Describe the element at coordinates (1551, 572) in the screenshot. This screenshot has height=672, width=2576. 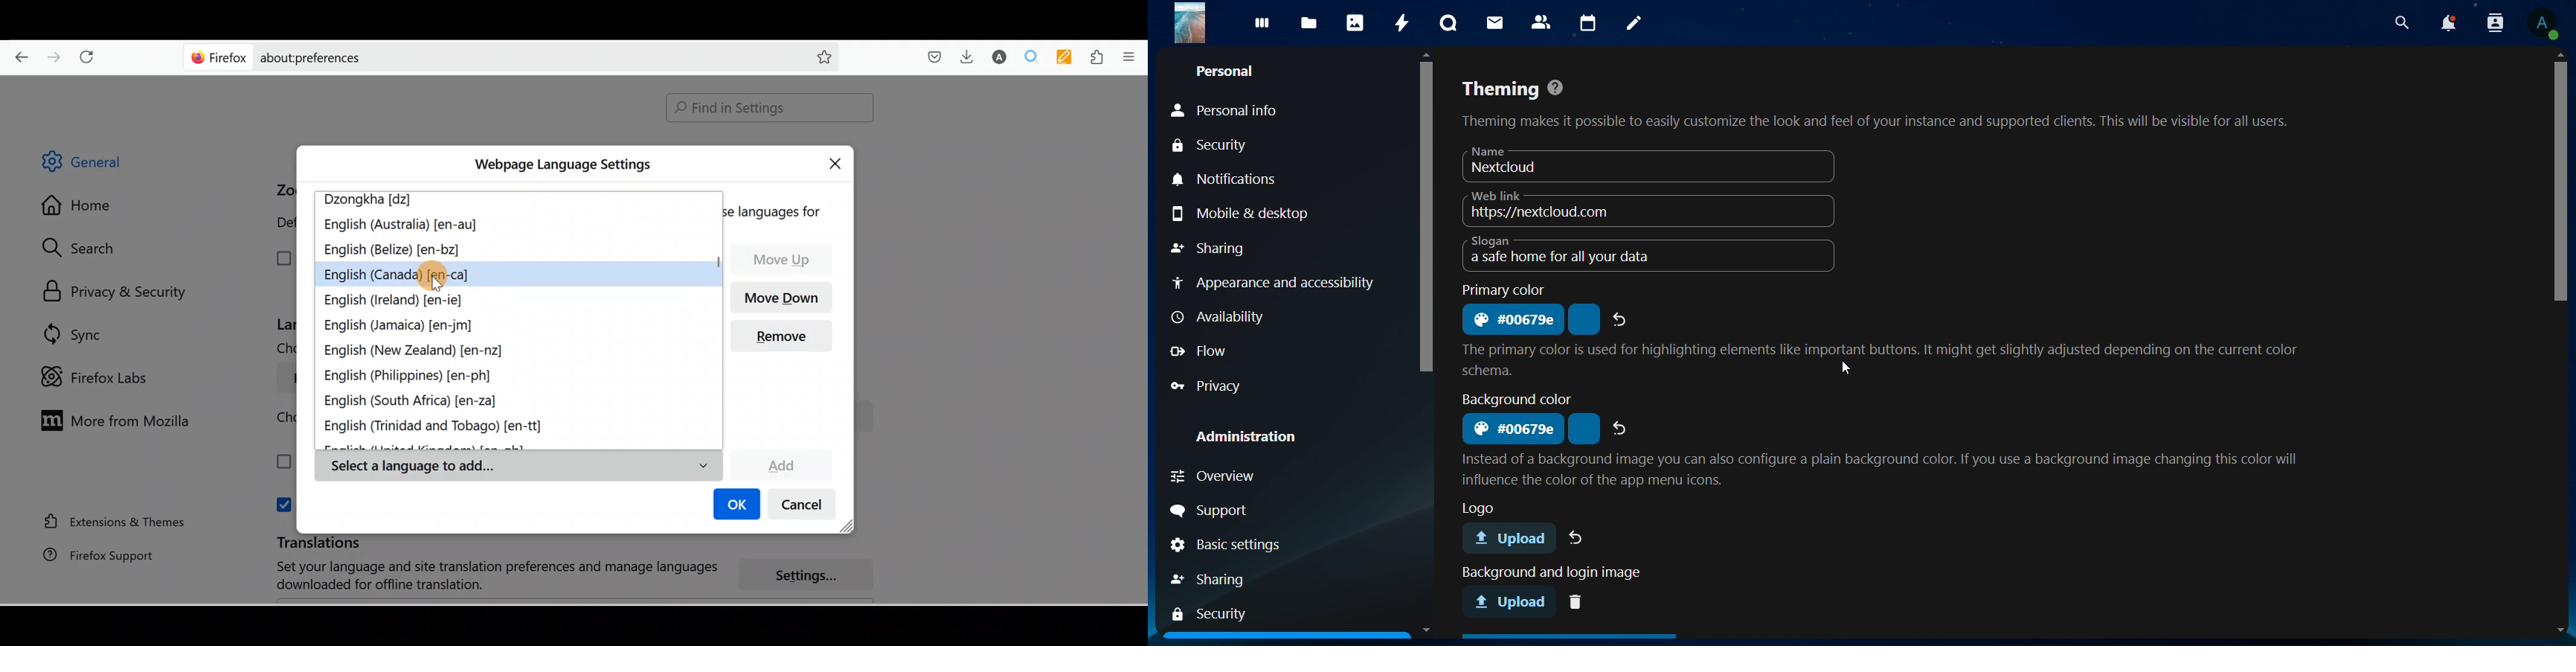
I see `text` at that location.